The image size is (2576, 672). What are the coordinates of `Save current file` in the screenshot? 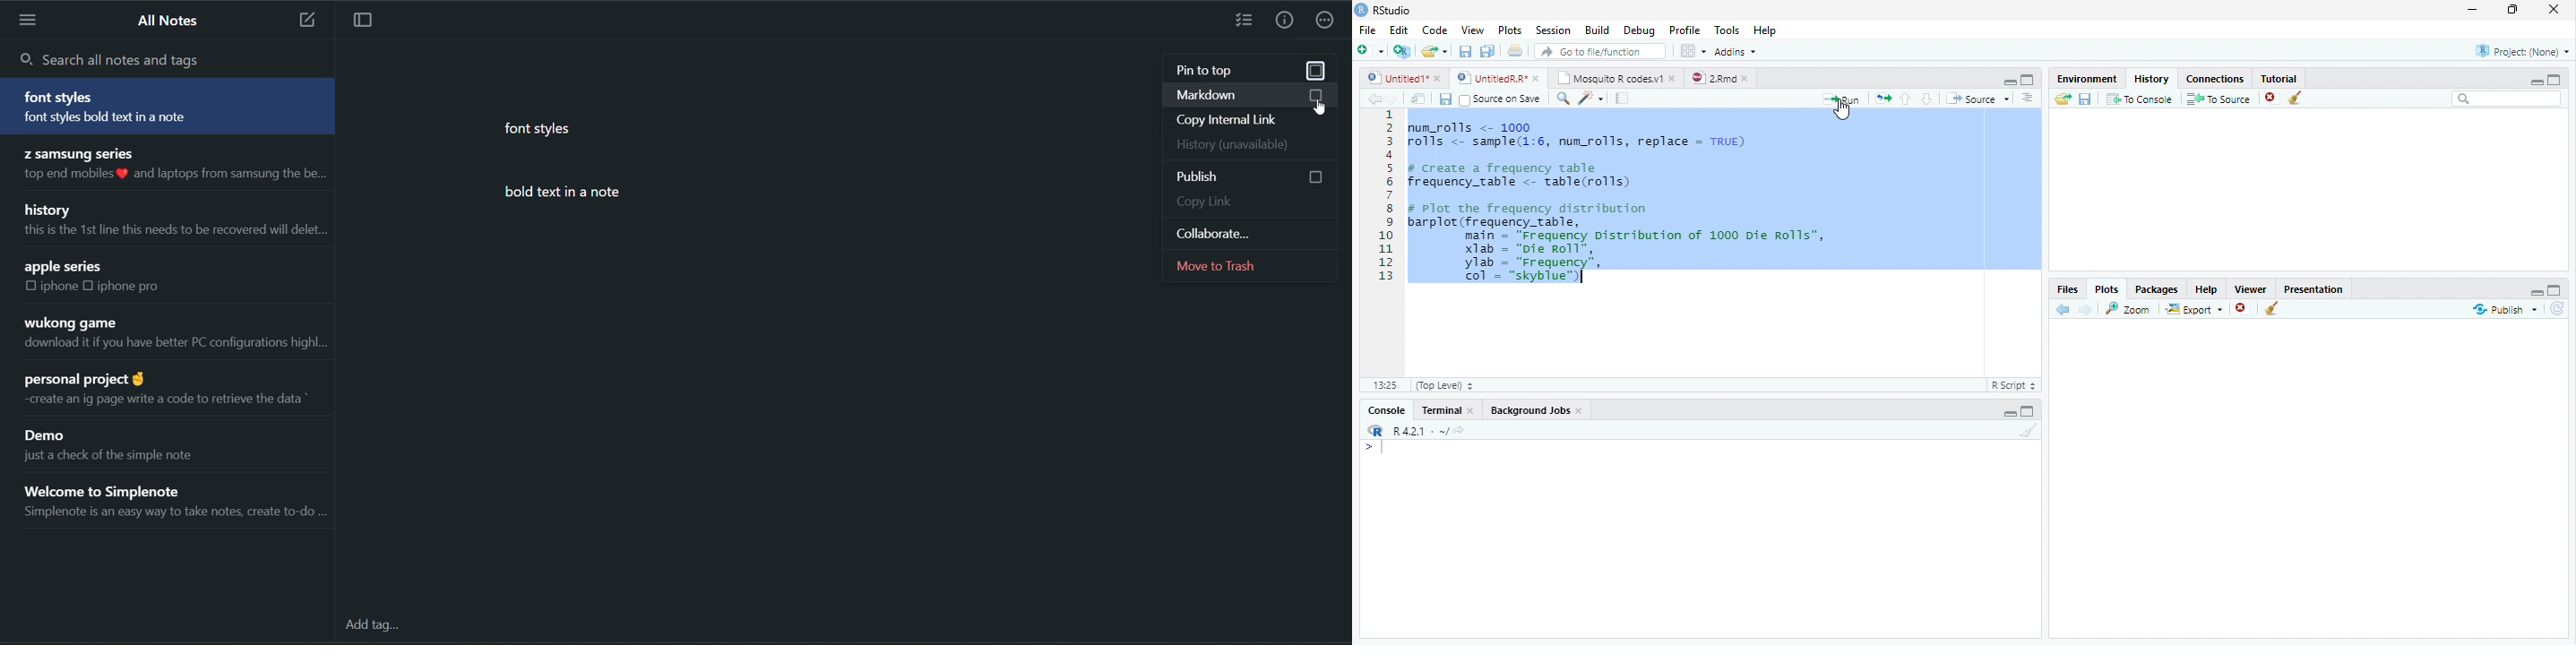 It's located at (1465, 51).